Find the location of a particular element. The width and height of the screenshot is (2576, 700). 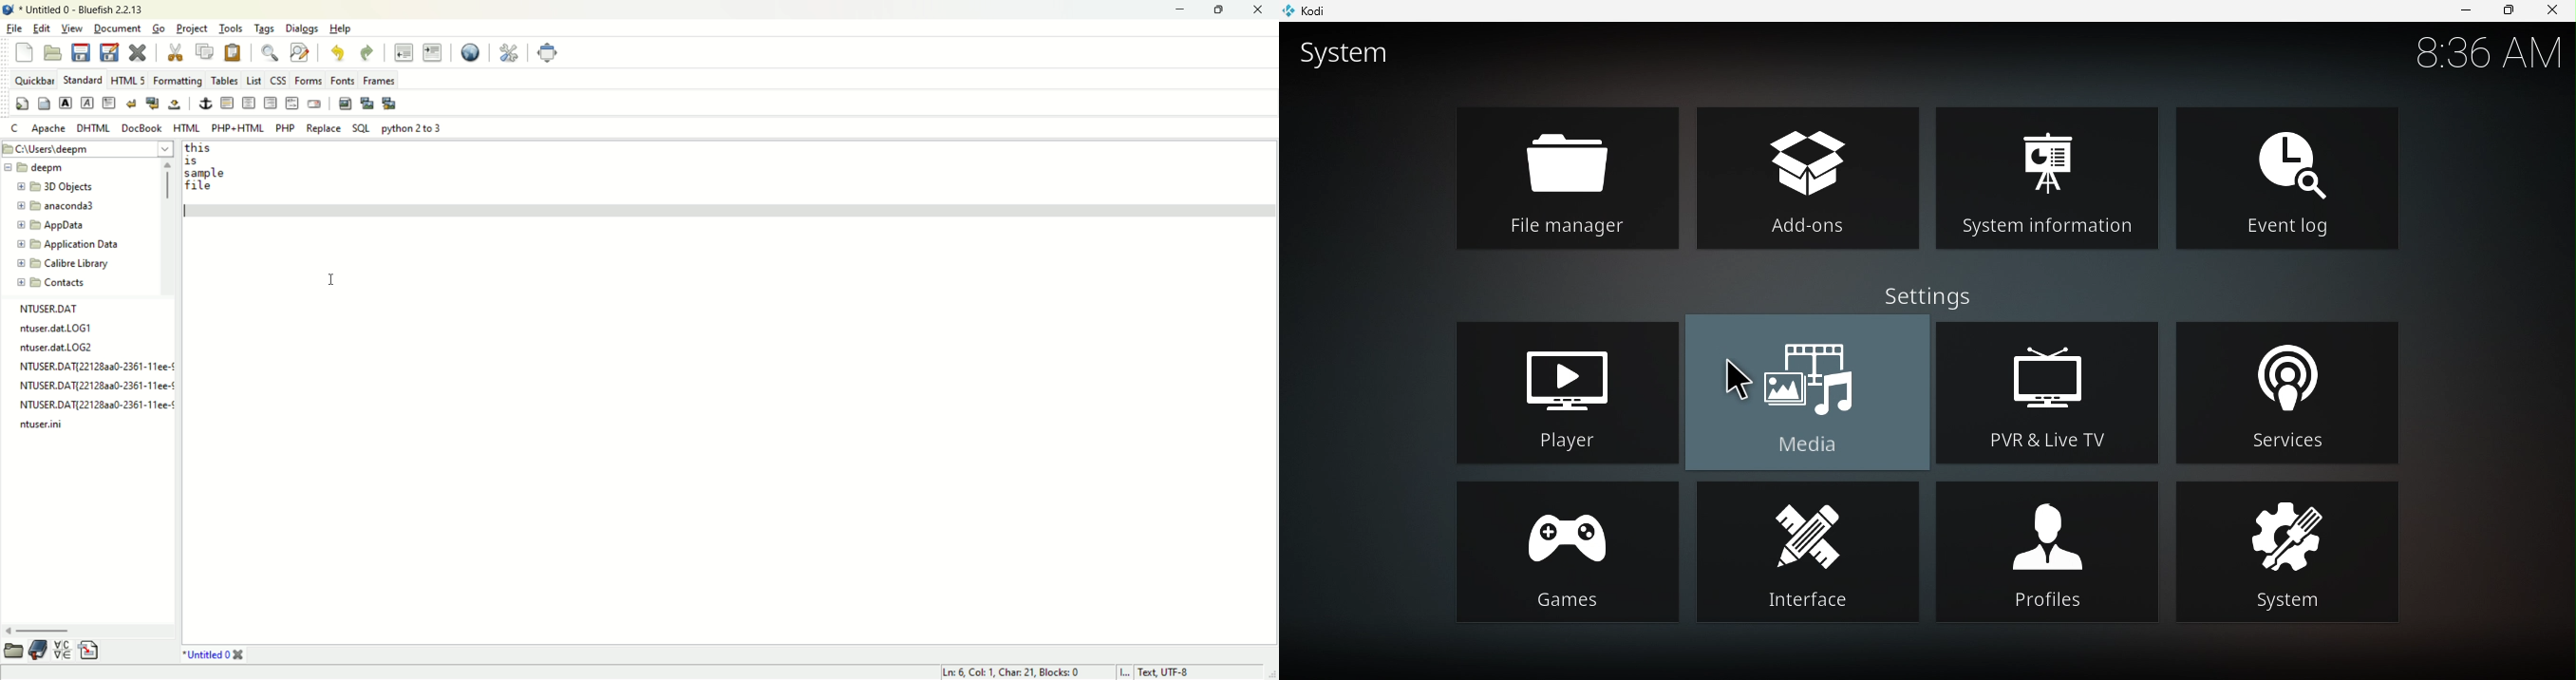

tables is located at coordinates (225, 79).